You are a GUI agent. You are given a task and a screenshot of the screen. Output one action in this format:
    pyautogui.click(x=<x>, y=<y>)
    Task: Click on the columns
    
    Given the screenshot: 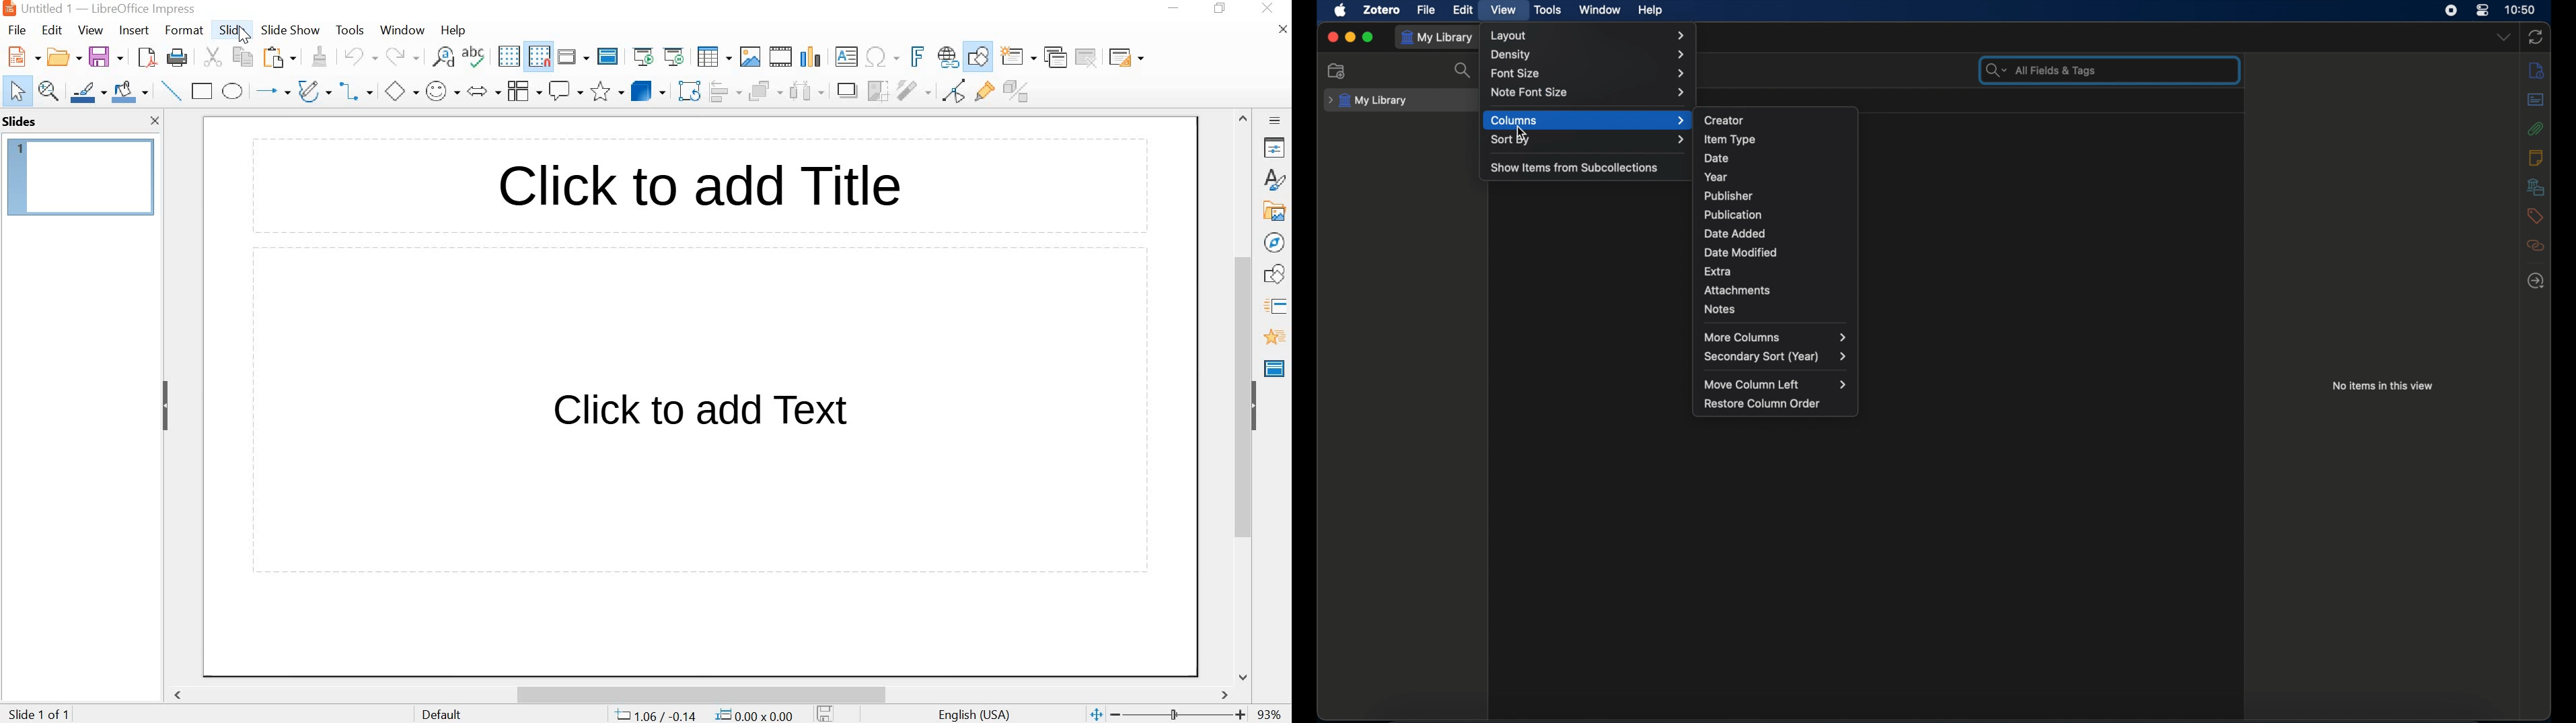 What is the action you would take?
    pyautogui.click(x=1588, y=121)
    